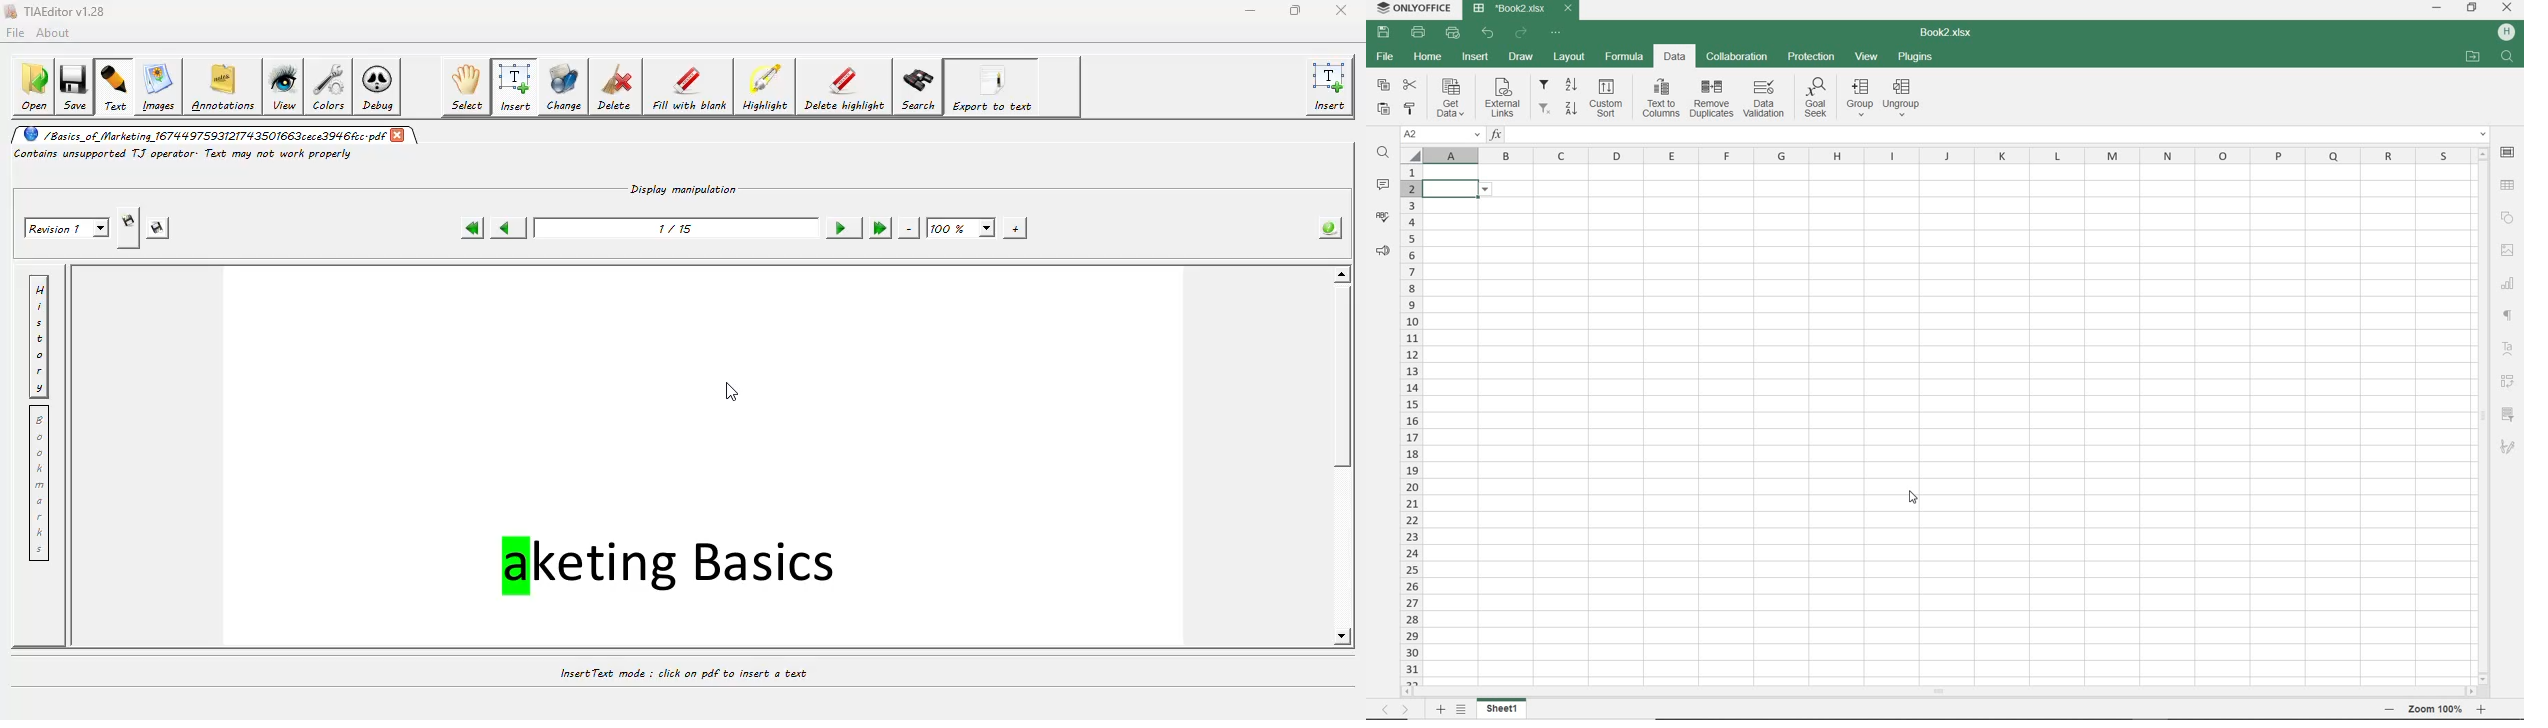  Describe the element at coordinates (1901, 98) in the screenshot. I see `ungroup` at that location.